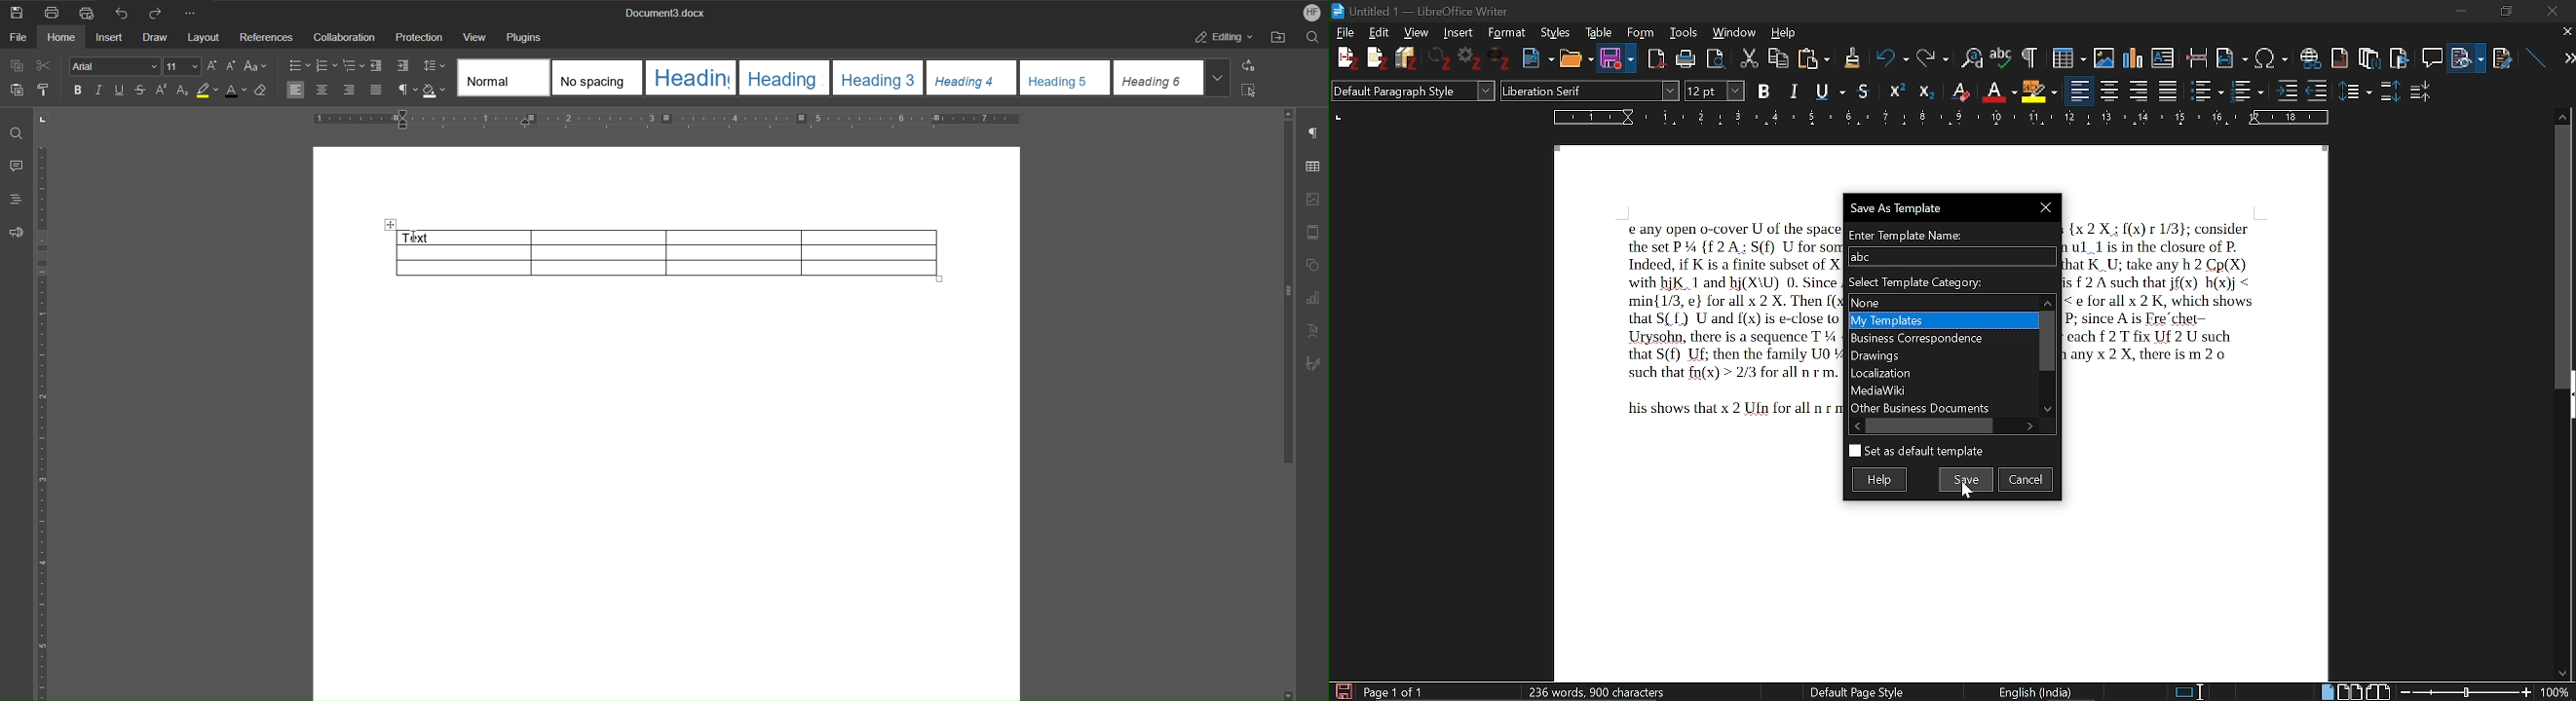 The height and width of the screenshot is (728, 2576). Describe the element at coordinates (2357, 91) in the screenshot. I see `` at that location.